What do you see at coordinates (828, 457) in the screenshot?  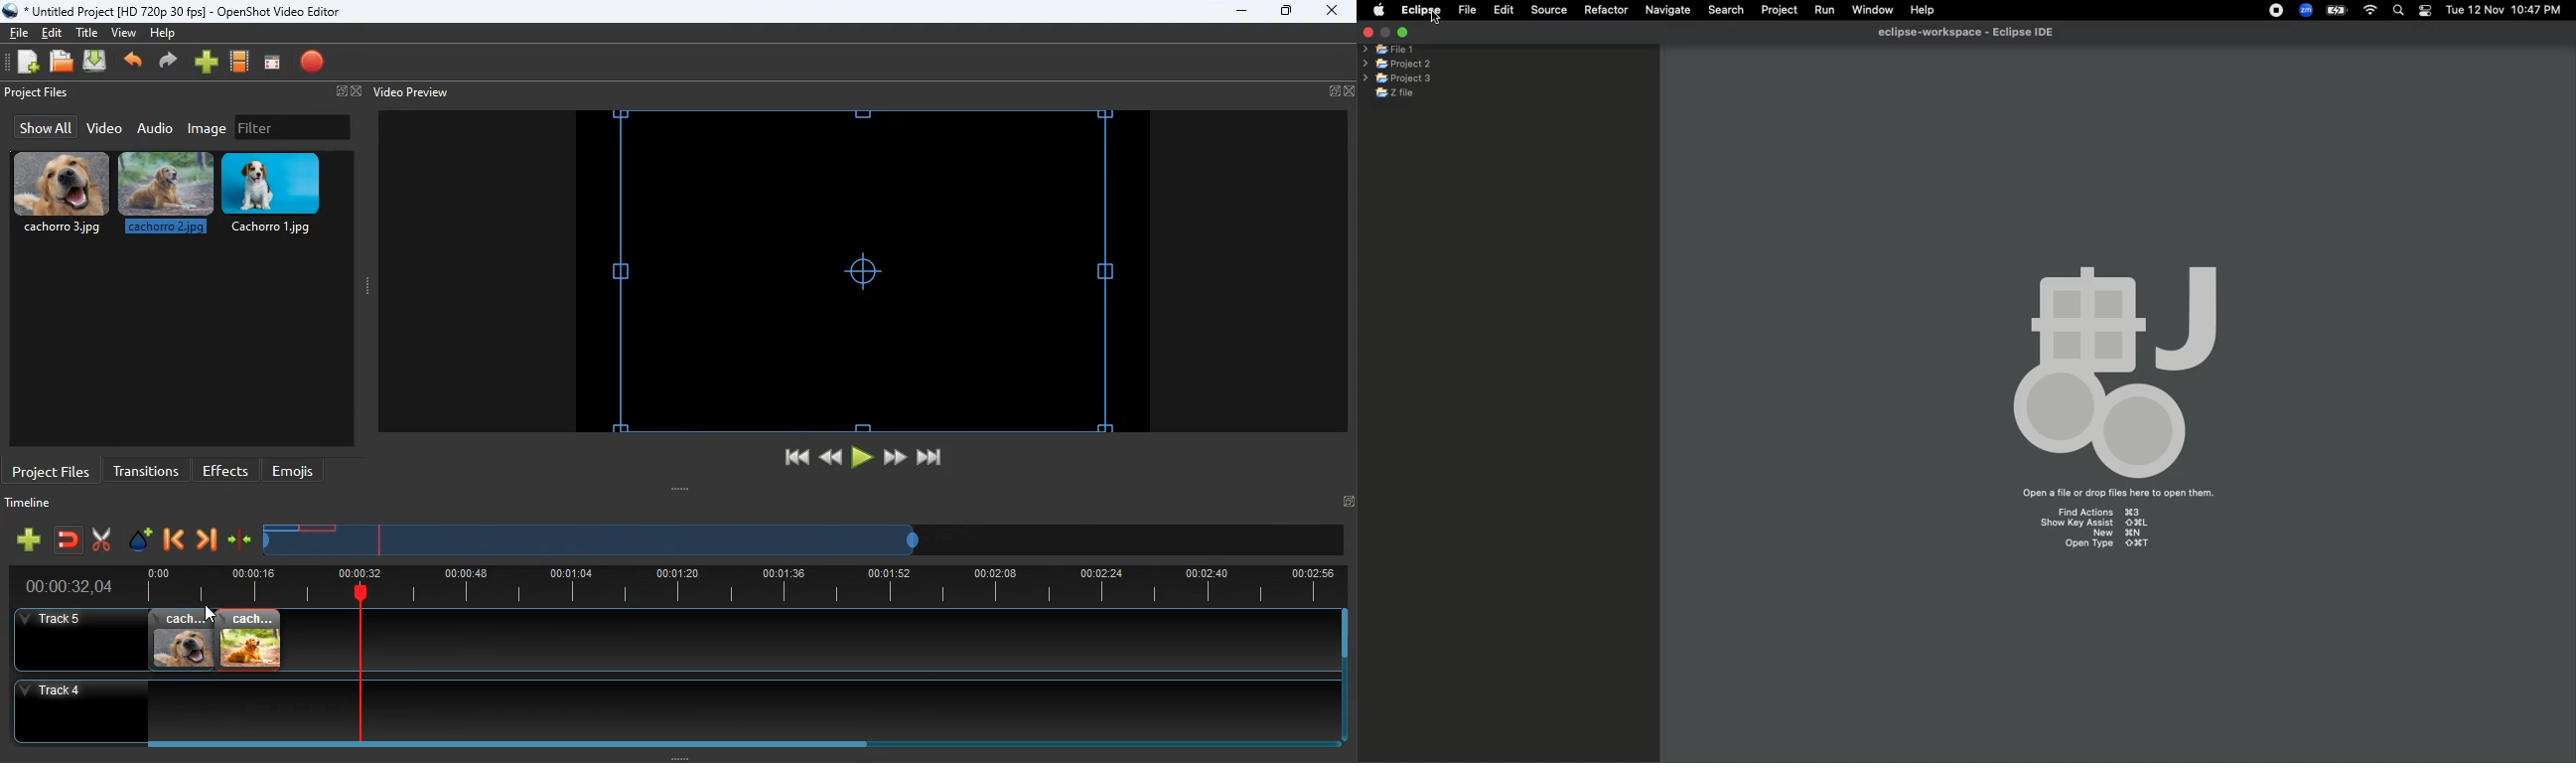 I see `back` at bounding box center [828, 457].